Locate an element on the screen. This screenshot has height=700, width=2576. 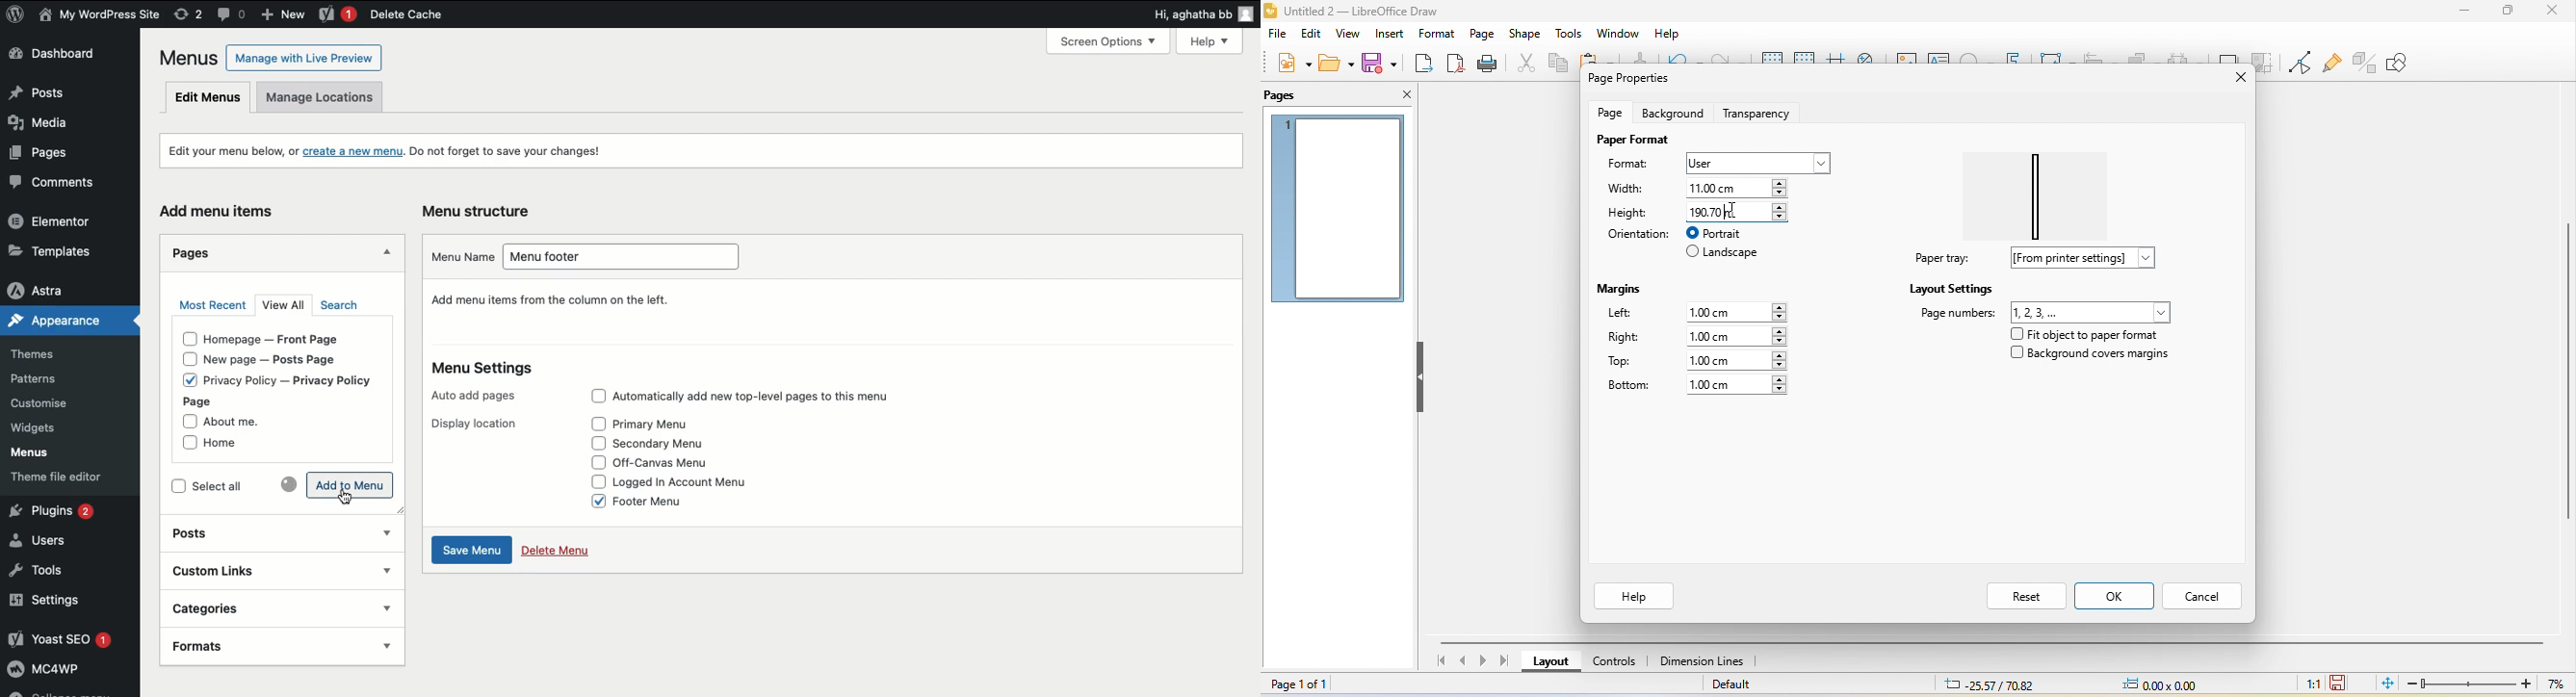
last page is located at coordinates (1508, 660).